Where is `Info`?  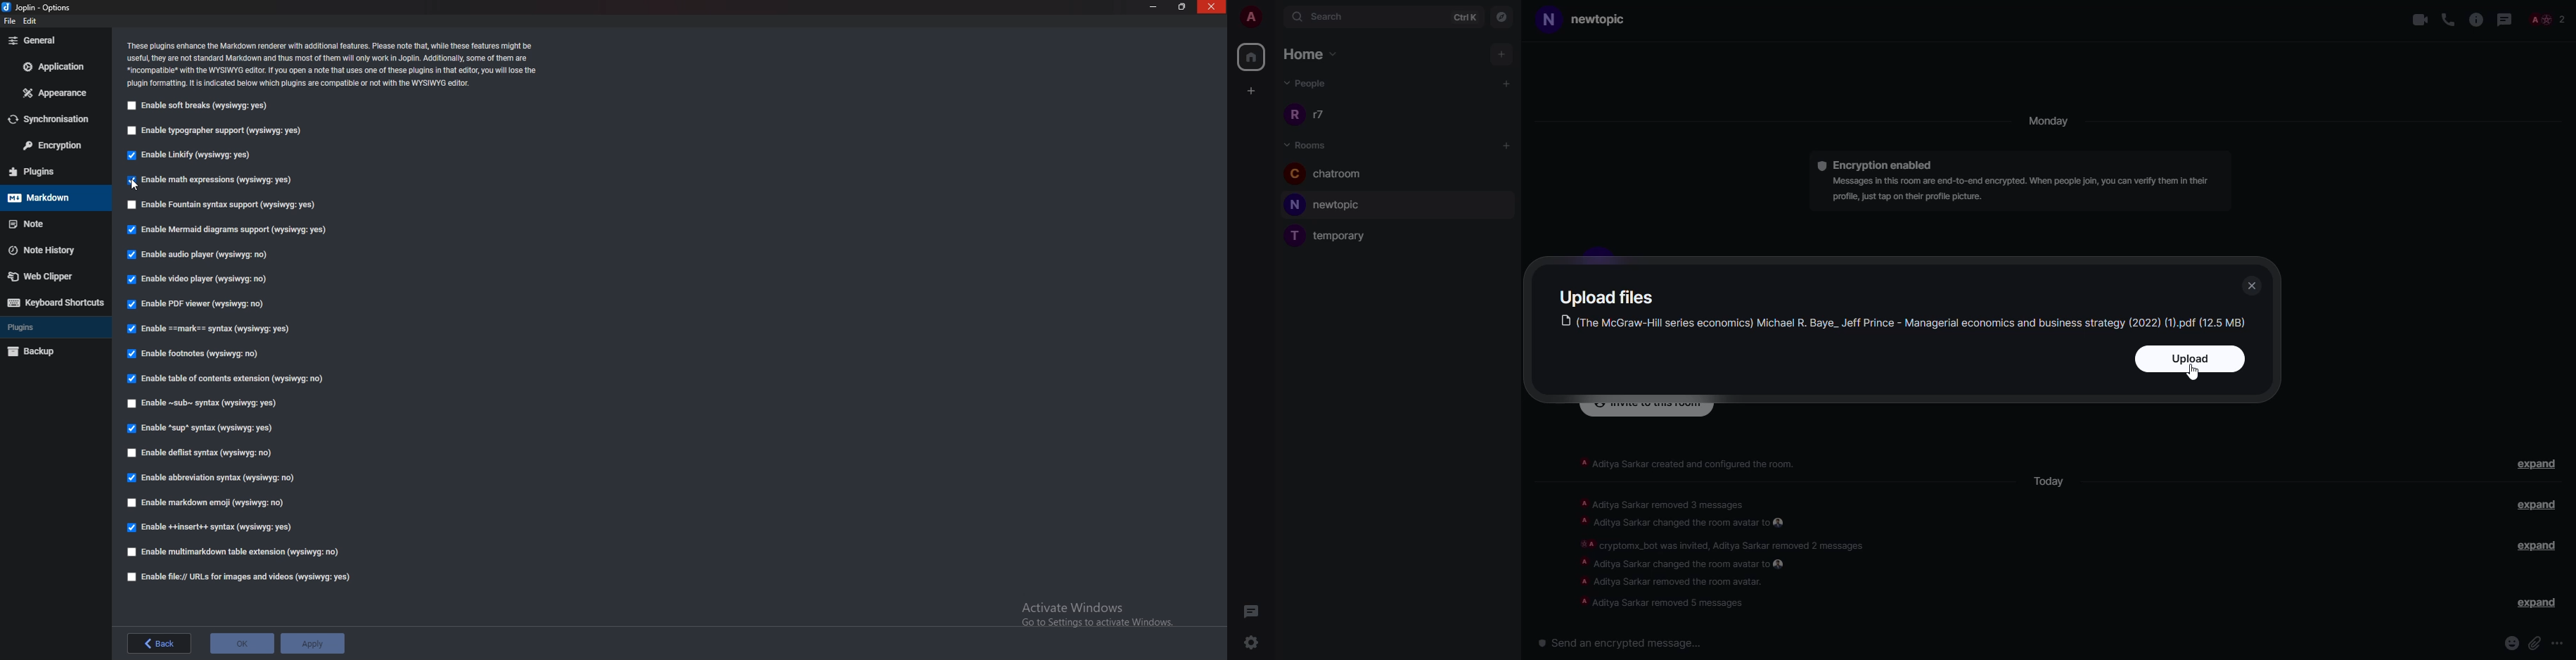 Info is located at coordinates (337, 63).